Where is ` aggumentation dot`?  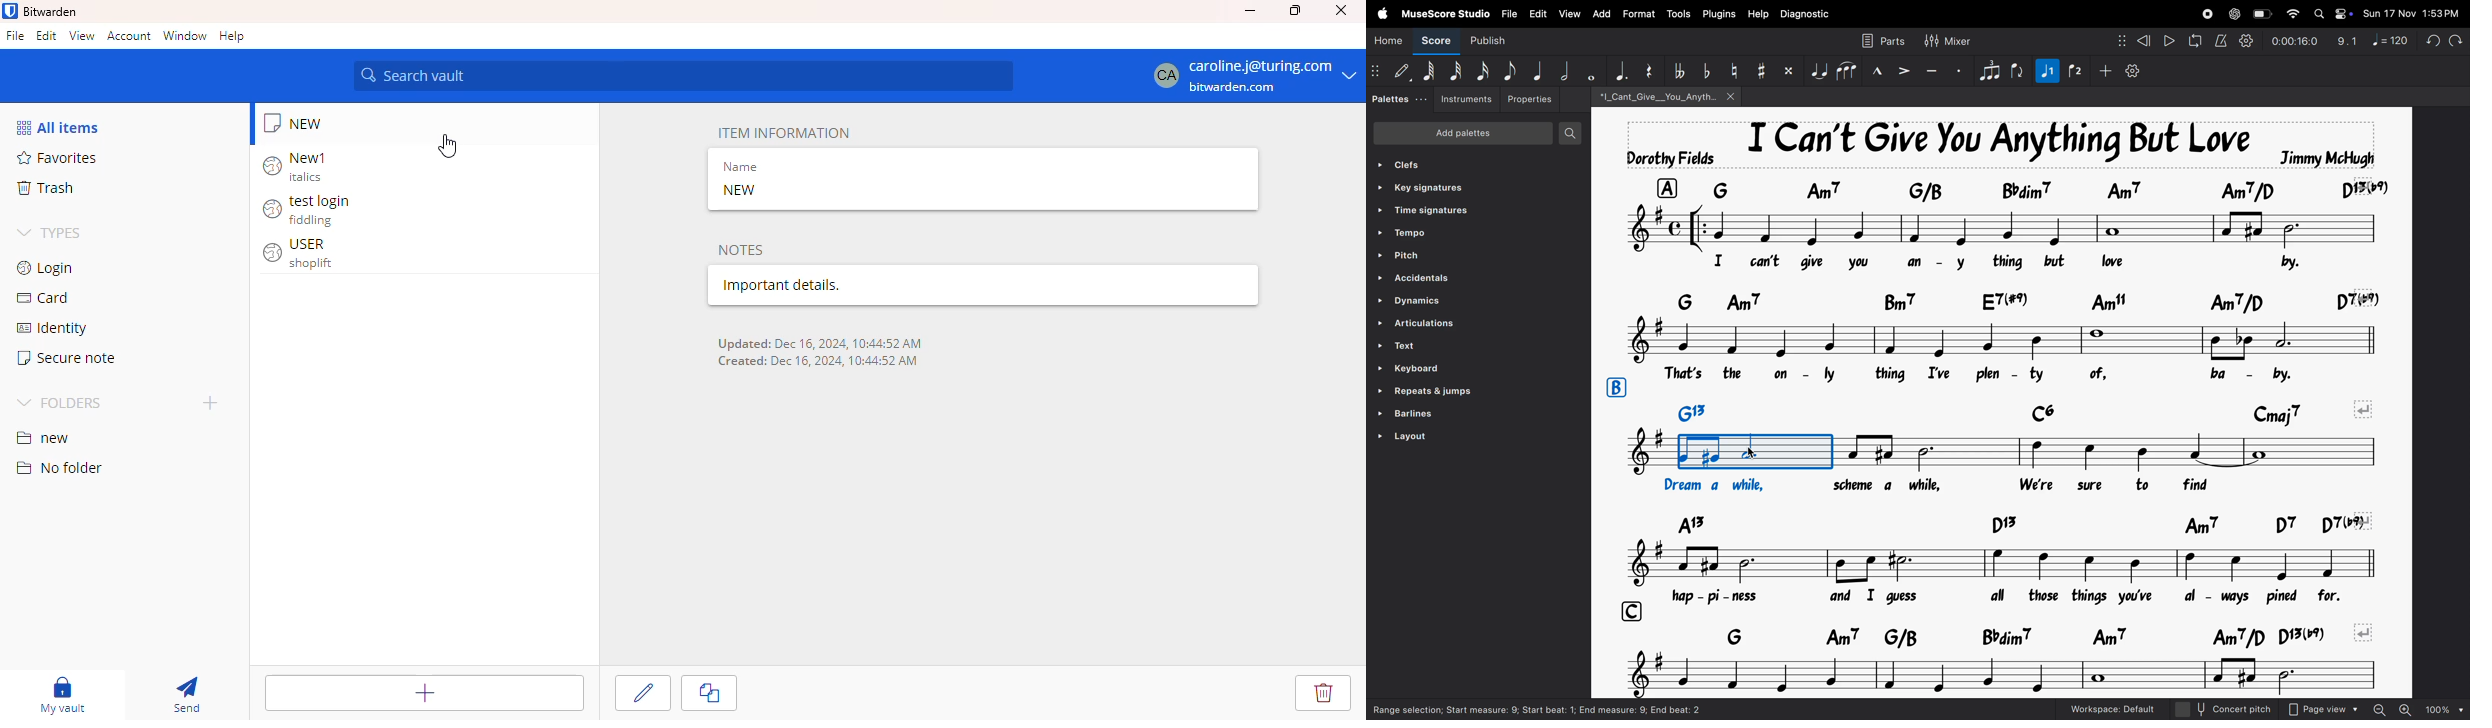
 aggumentation dot is located at coordinates (1618, 69).